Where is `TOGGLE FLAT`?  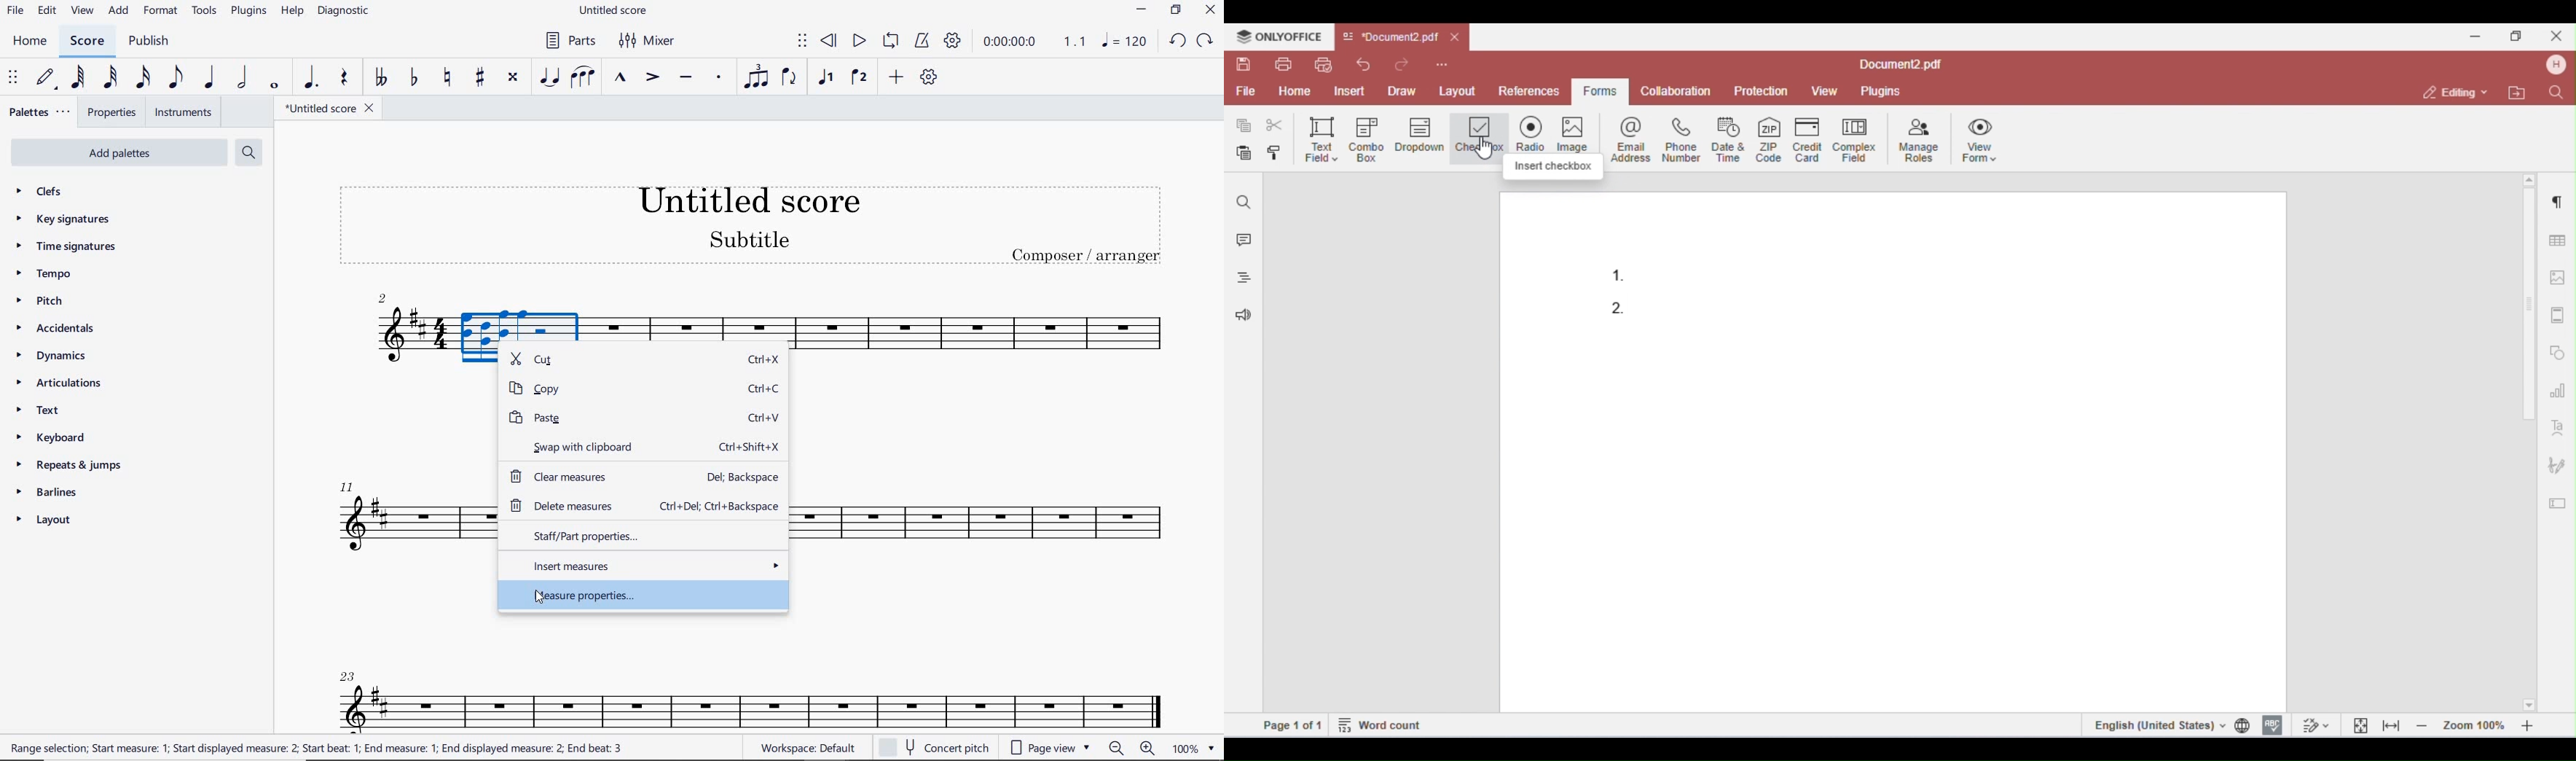 TOGGLE FLAT is located at coordinates (415, 79).